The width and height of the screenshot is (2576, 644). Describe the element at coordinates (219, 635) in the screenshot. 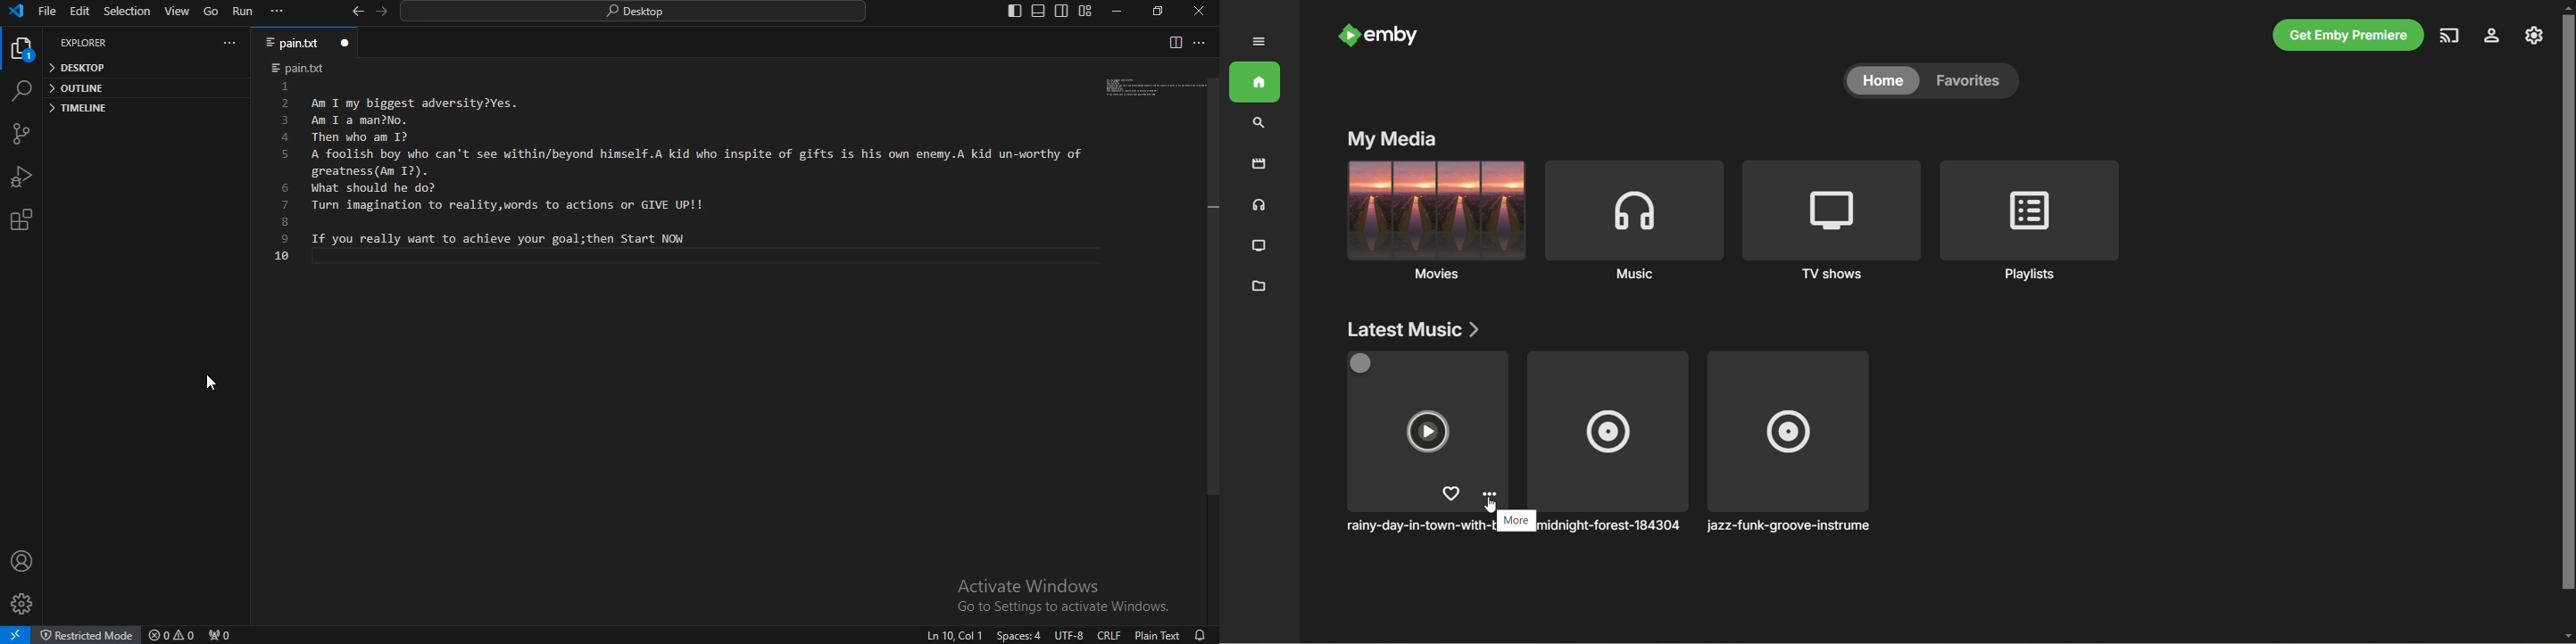

I see `no ports forwarded` at that location.